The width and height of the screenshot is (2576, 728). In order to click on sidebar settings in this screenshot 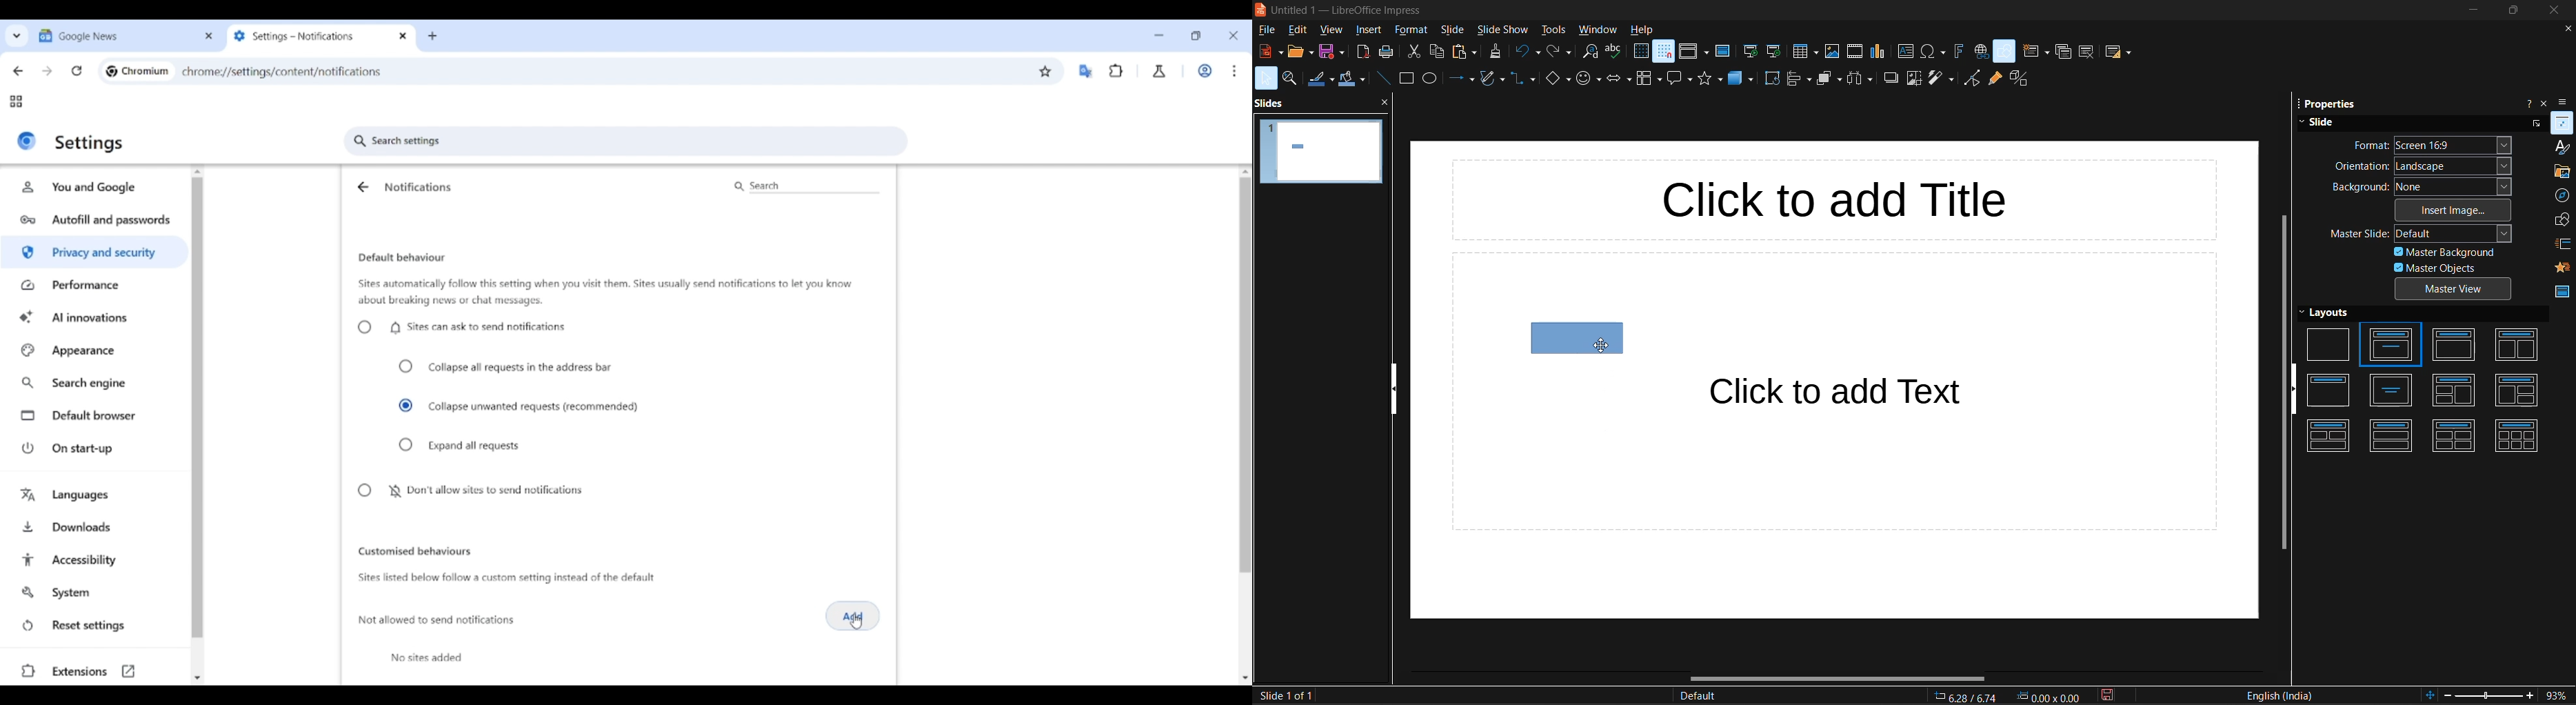, I will do `click(2567, 100)`.